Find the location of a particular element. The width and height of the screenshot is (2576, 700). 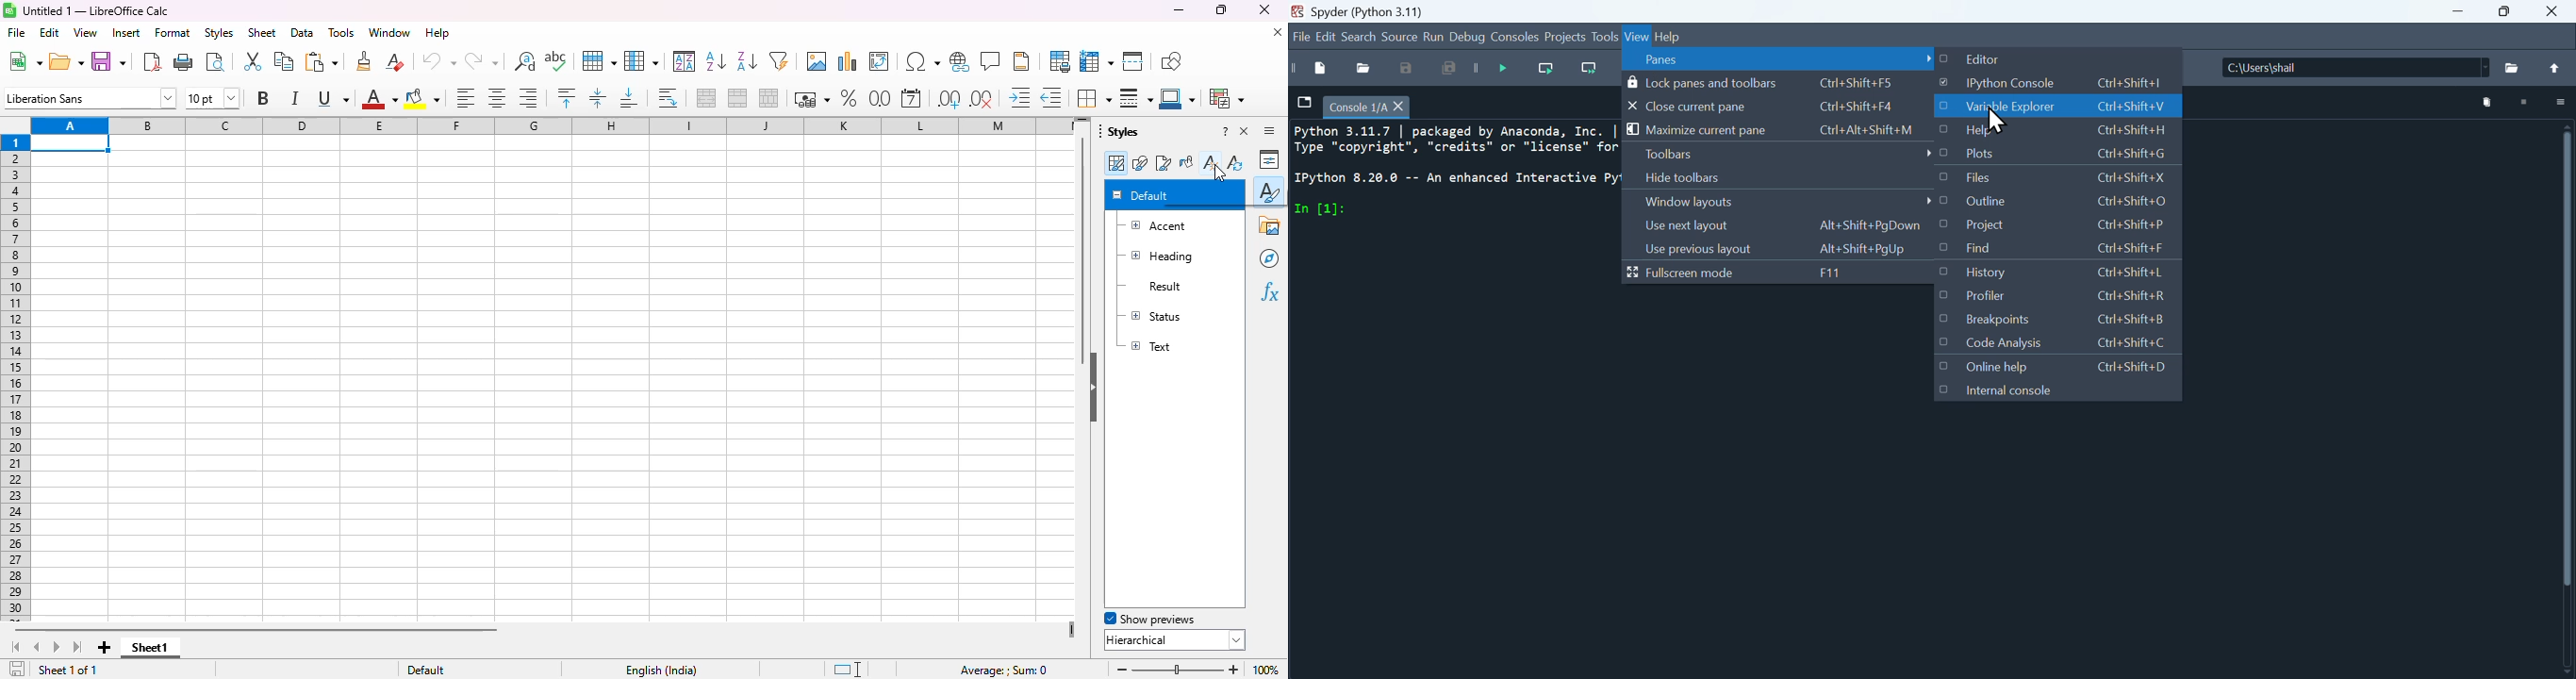

insert is located at coordinates (124, 33).